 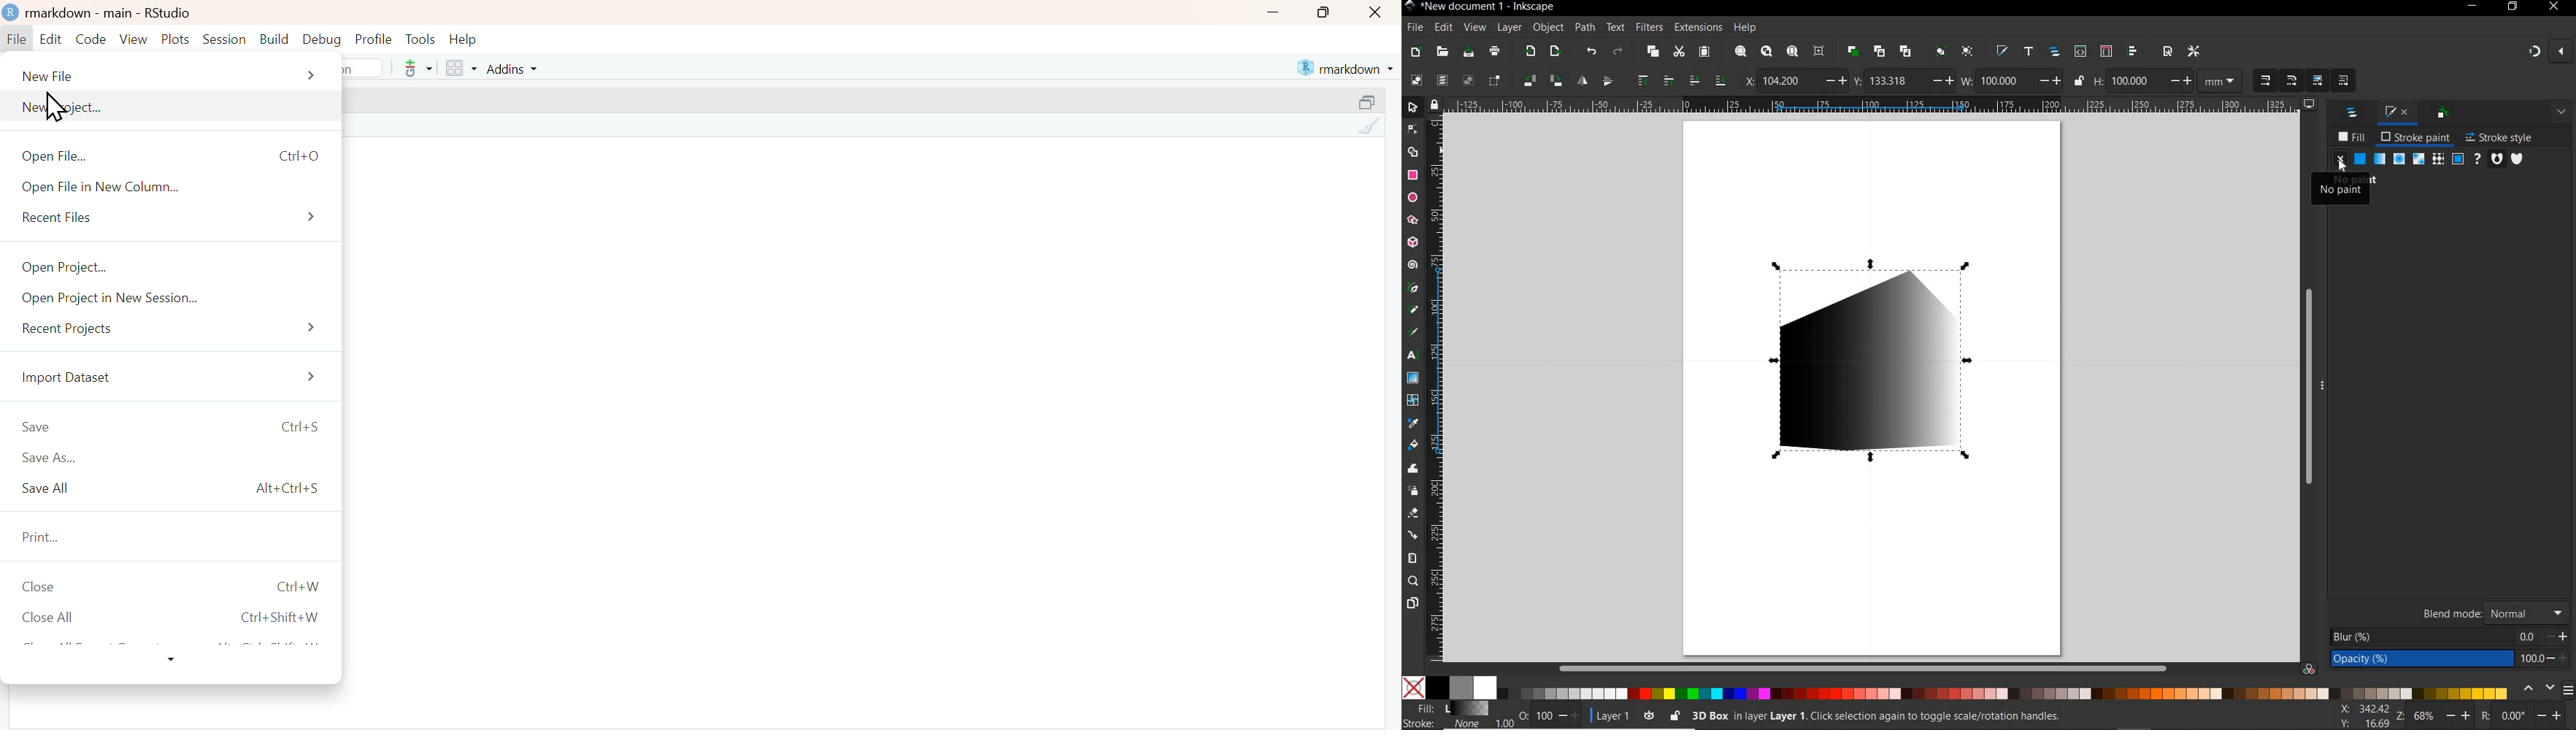 What do you see at coordinates (2178, 80) in the screenshot?
I see `increase/decrease` at bounding box center [2178, 80].